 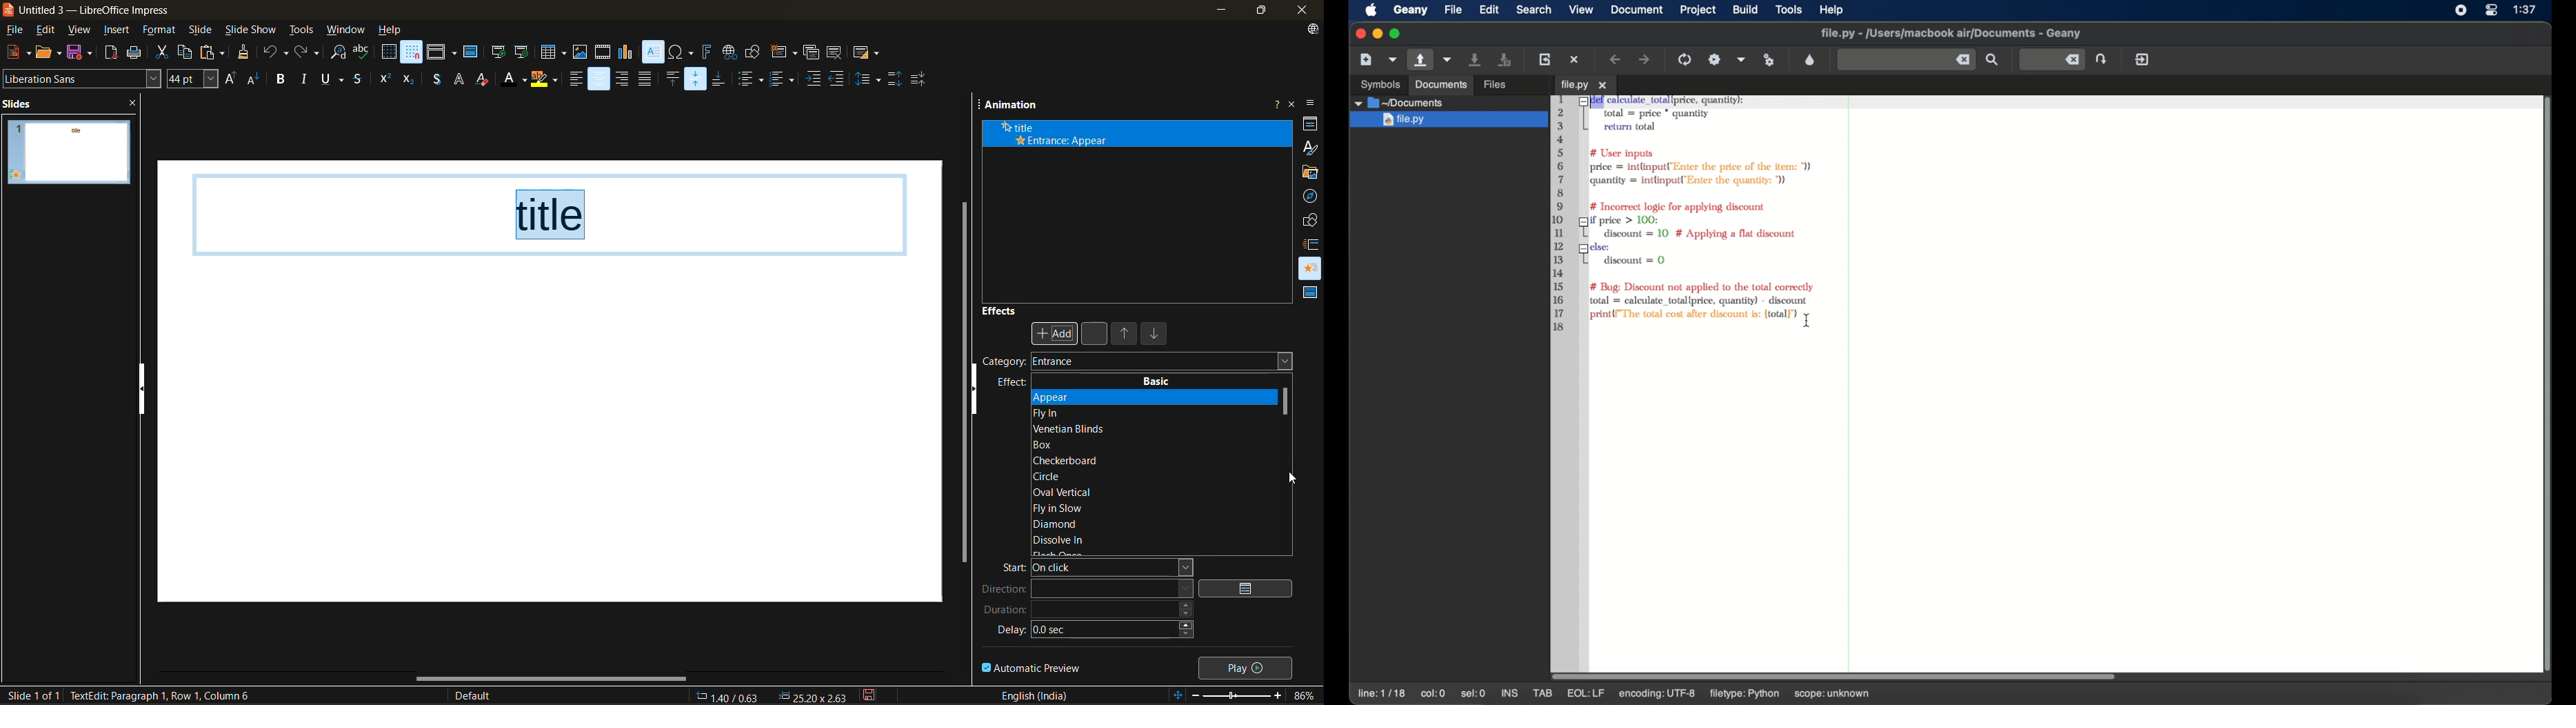 I want to click on add, so click(x=1056, y=333).